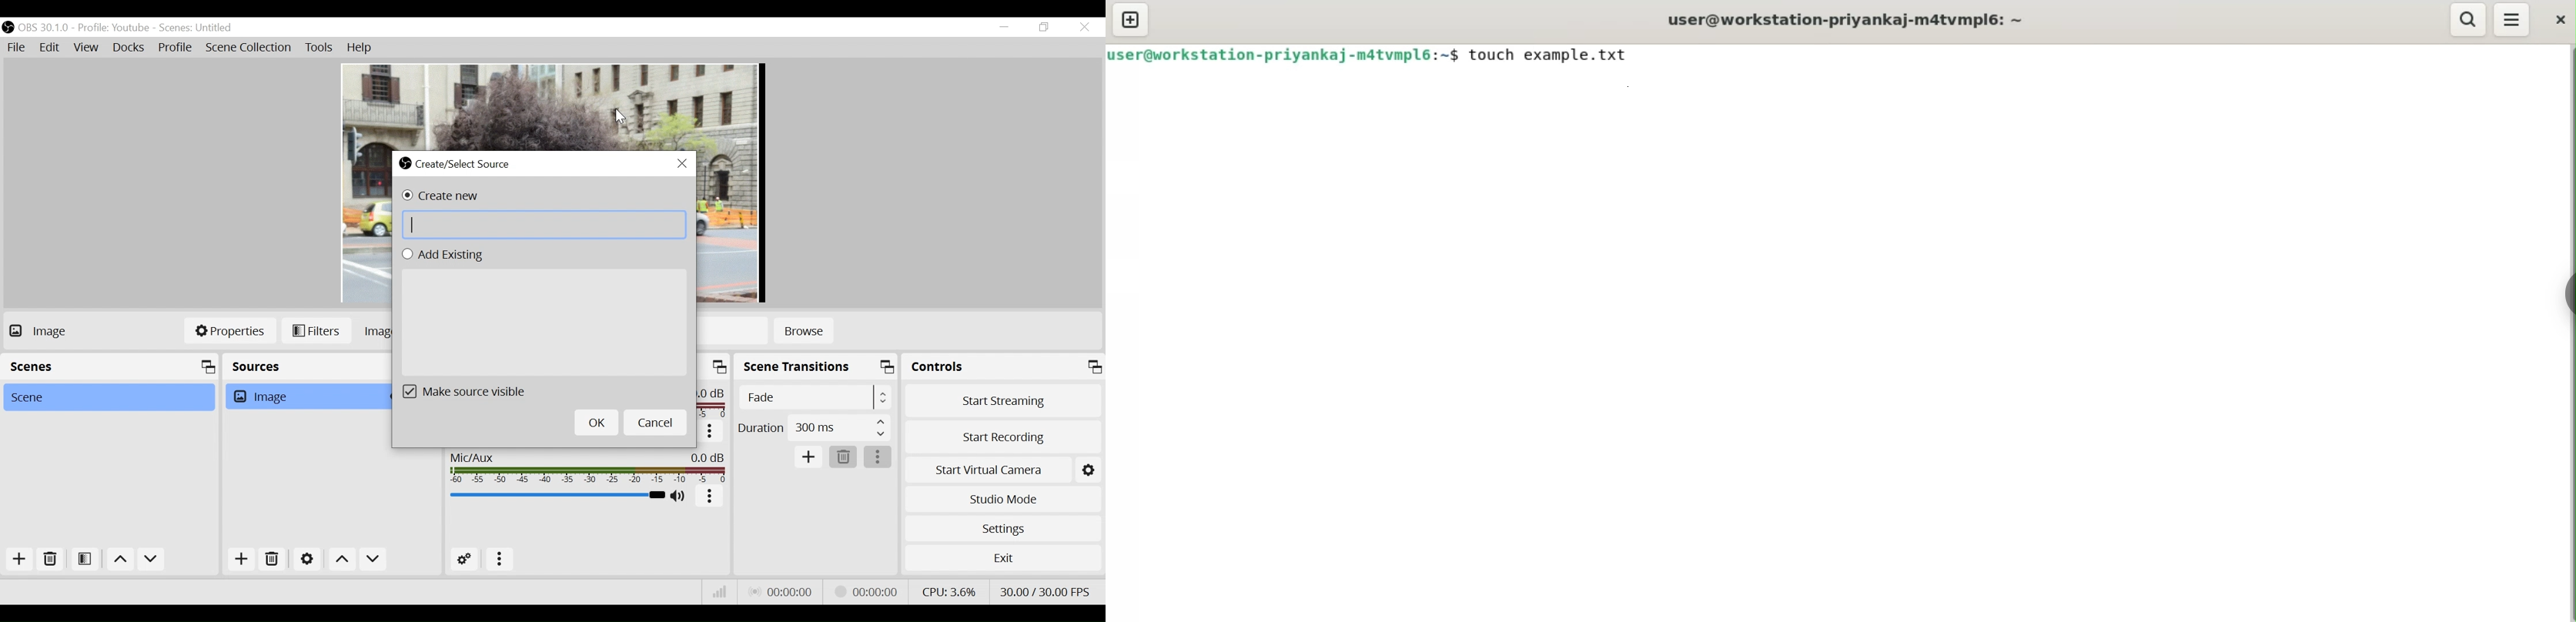 The height and width of the screenshot is (644, 2576). Describe the element at coordinates (472, 392) in the screenshot. I see `(un)select Make source visible` at that location.